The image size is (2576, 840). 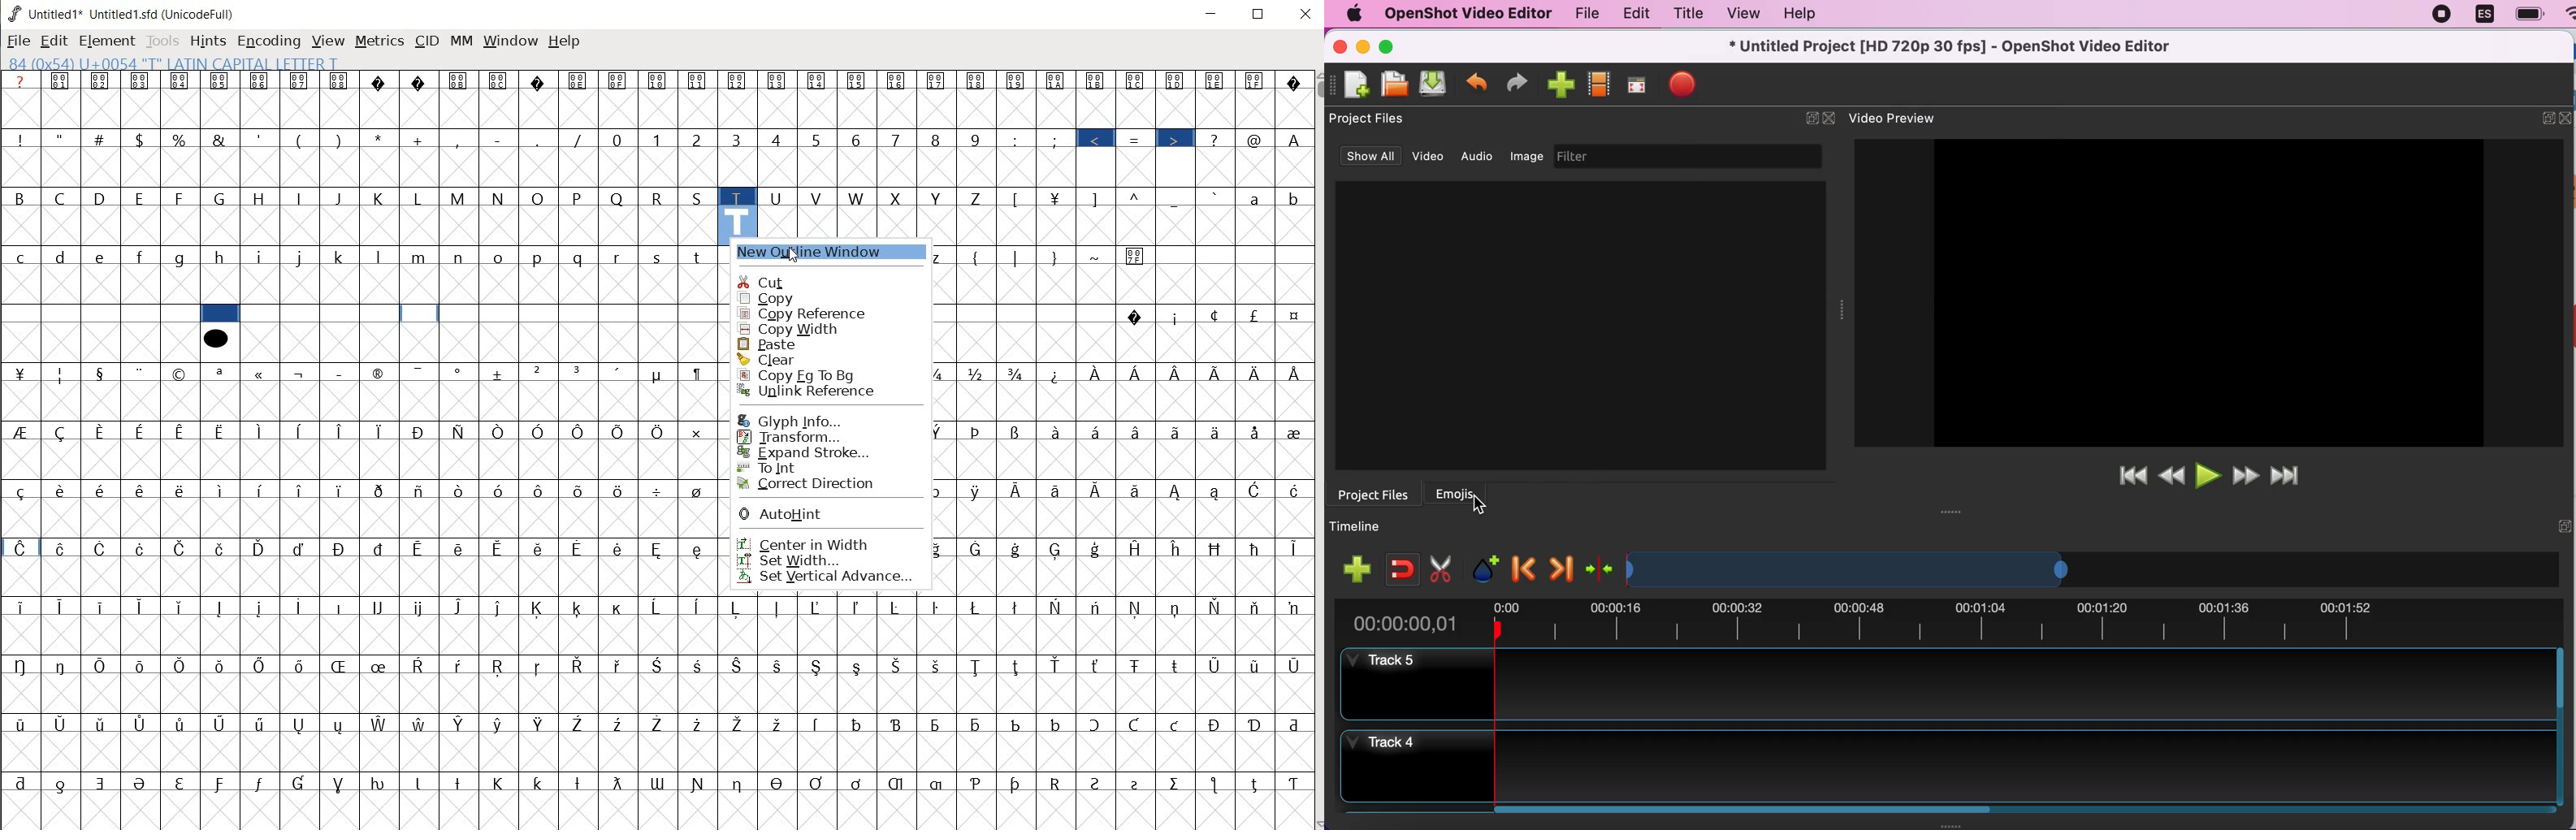 What do you see at coordinates (500, 547) in the screenshot?
I see `Symbol` at bounding box center [500, 547].